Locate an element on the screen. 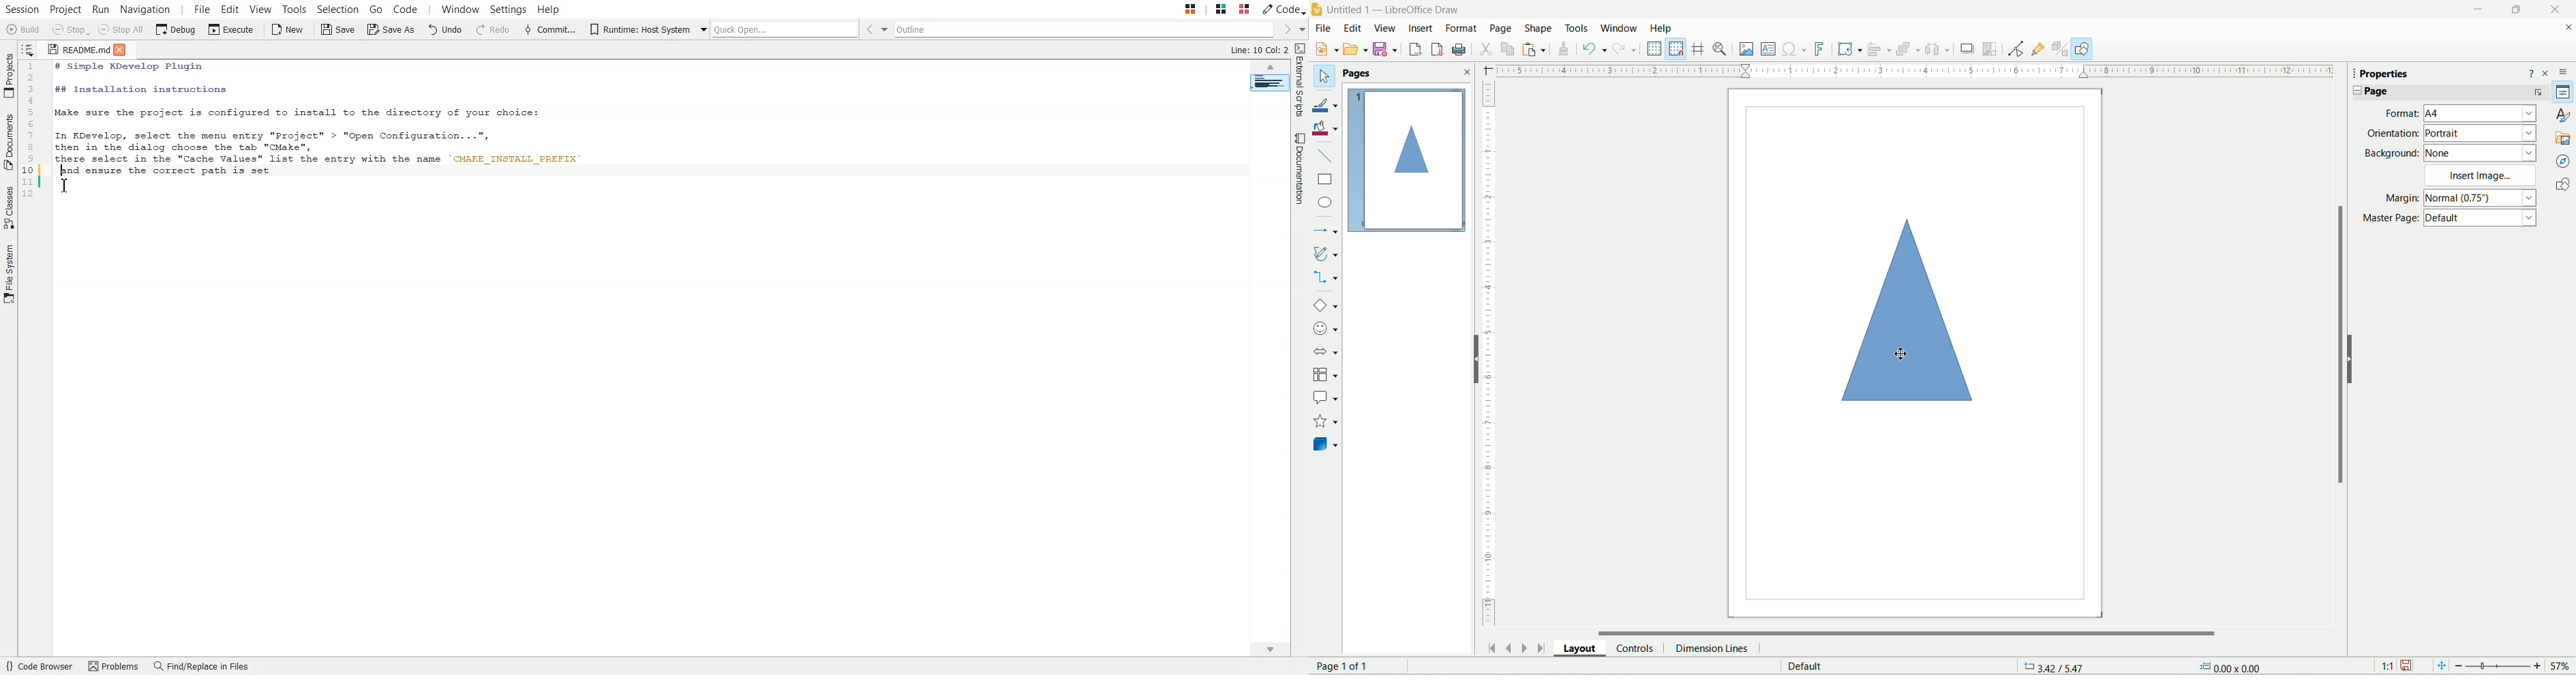 This screenshot has height=700, width=2576. Snap to grid is located at coordinates (1677, 49).